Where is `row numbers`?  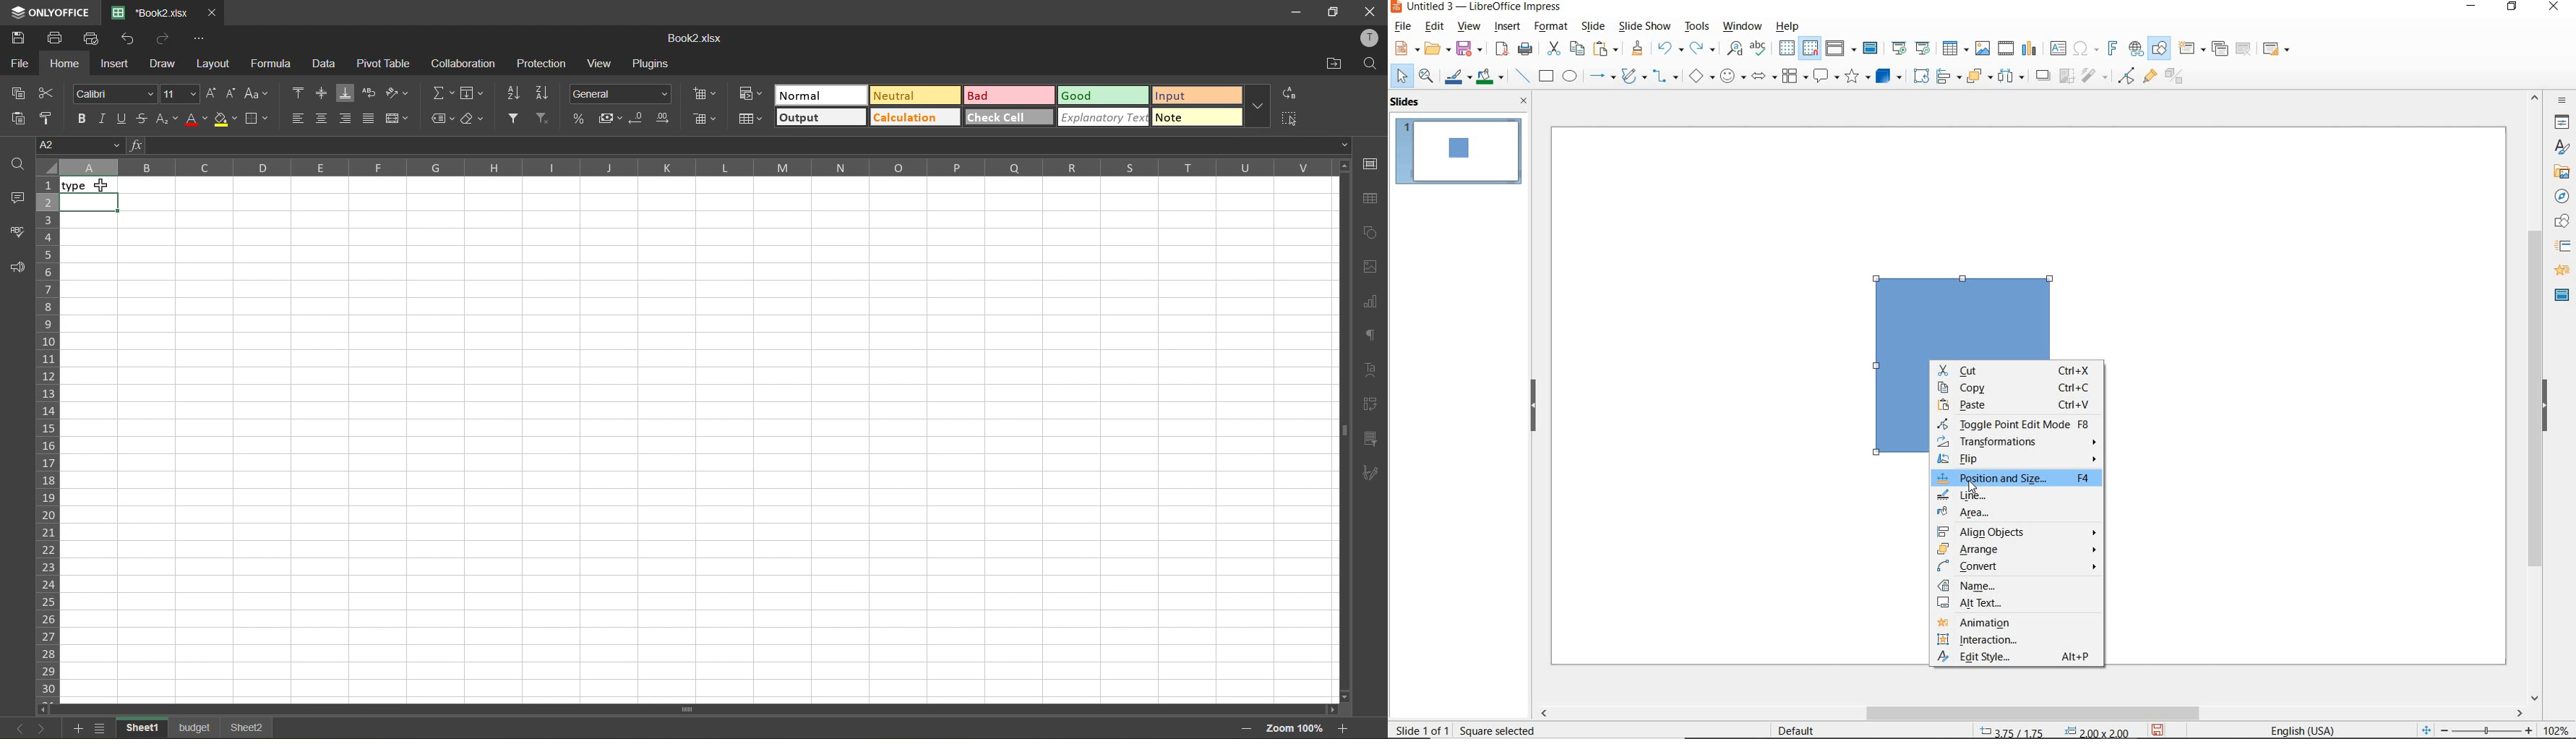
row numbers is located at coordinates (46, 440).